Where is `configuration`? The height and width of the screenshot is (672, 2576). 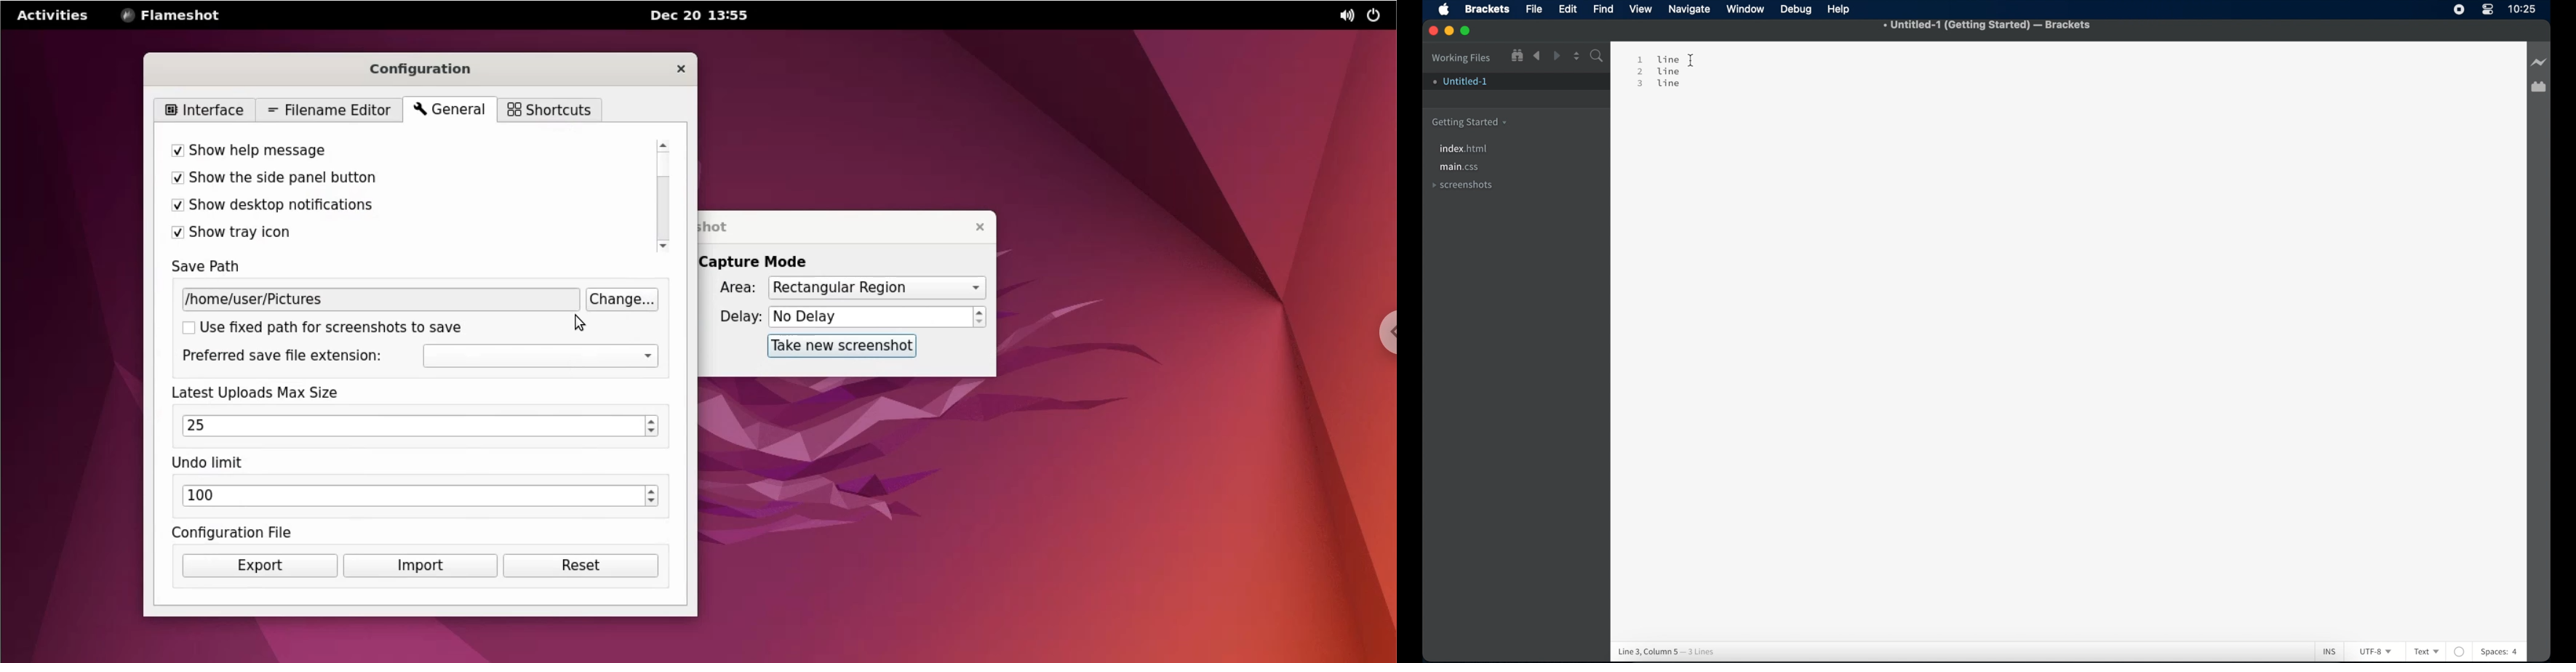 configuration is located at coordinates (436, 66).